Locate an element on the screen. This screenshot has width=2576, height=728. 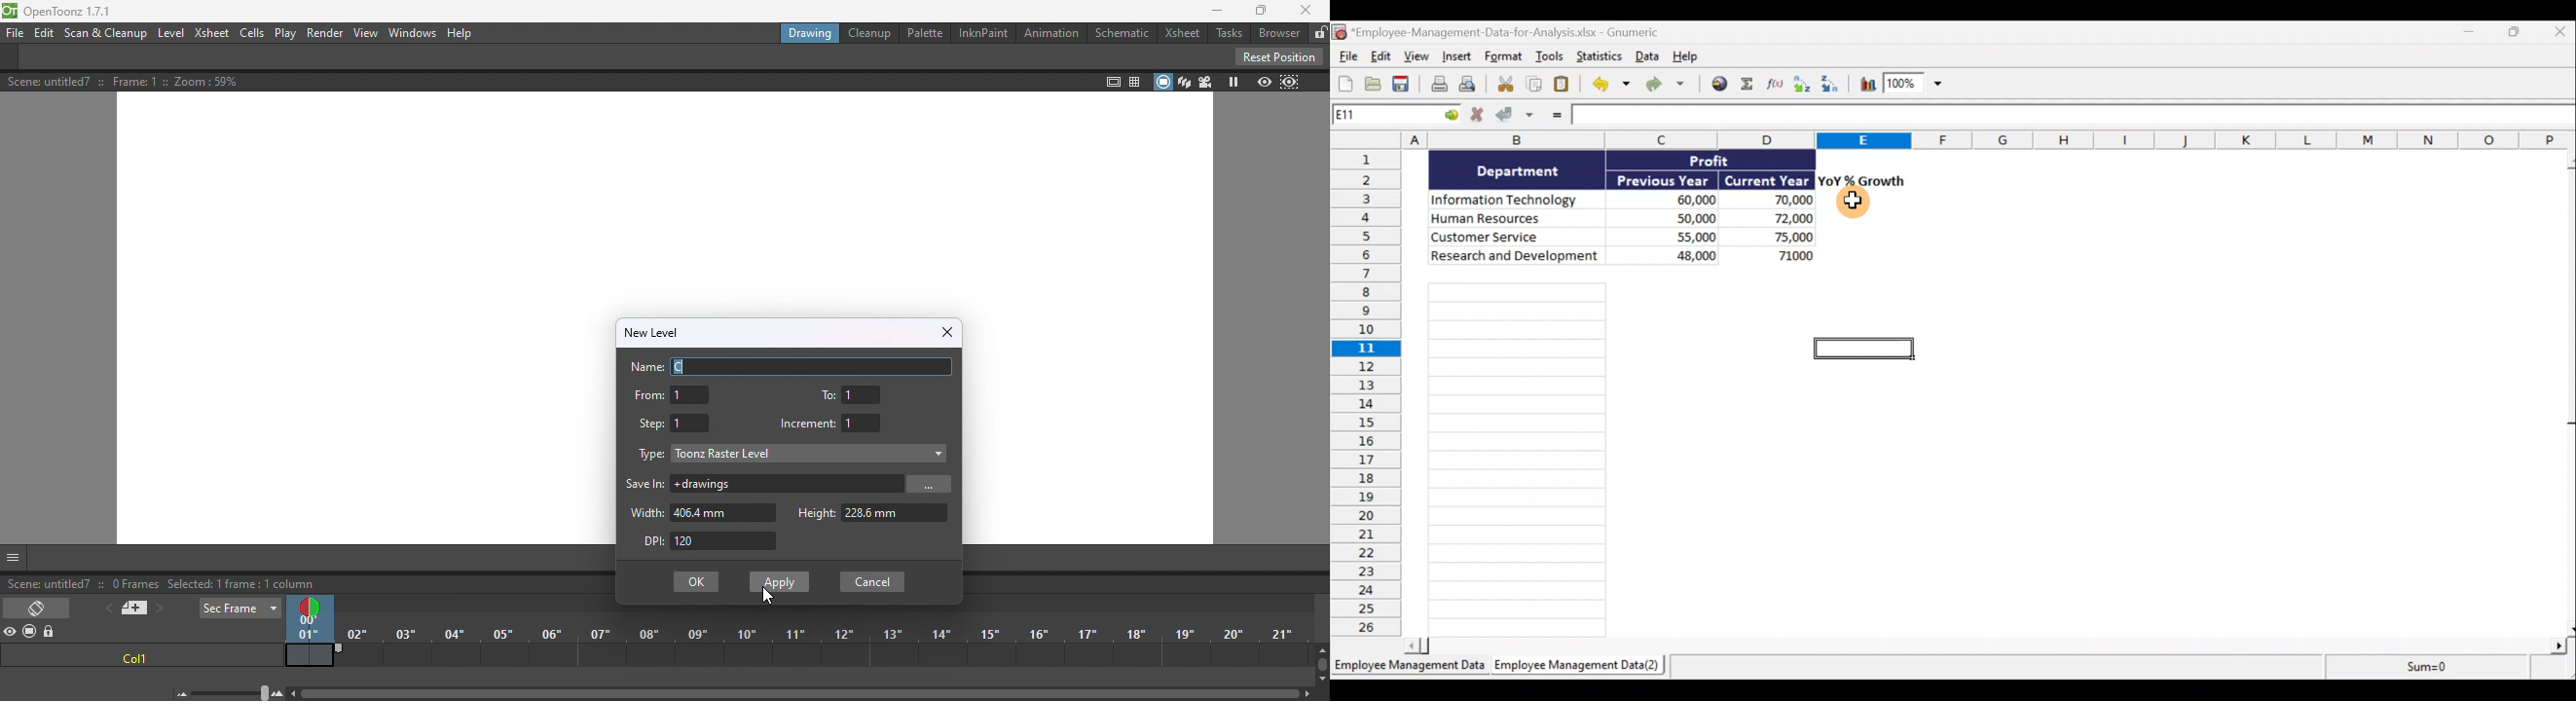
Insert hyperlink is located at coordinates (1719, 85).